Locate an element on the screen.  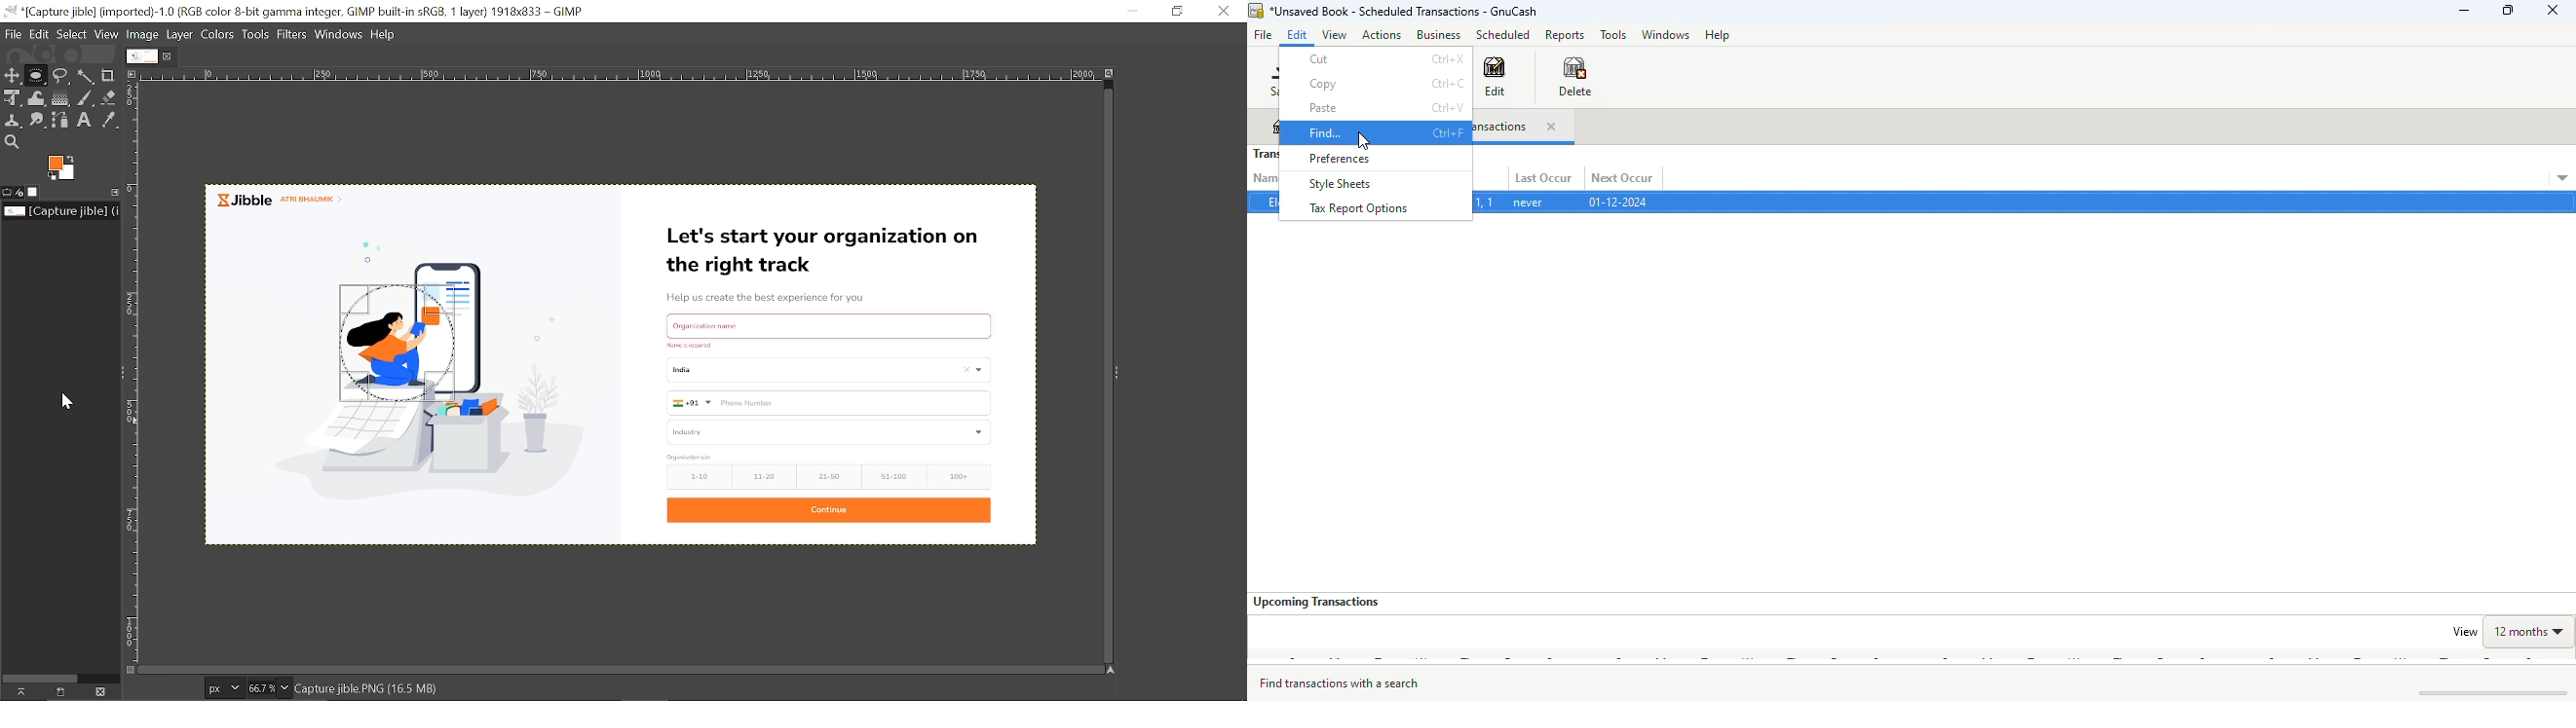
maximize is located at coordinates (2507, 10).